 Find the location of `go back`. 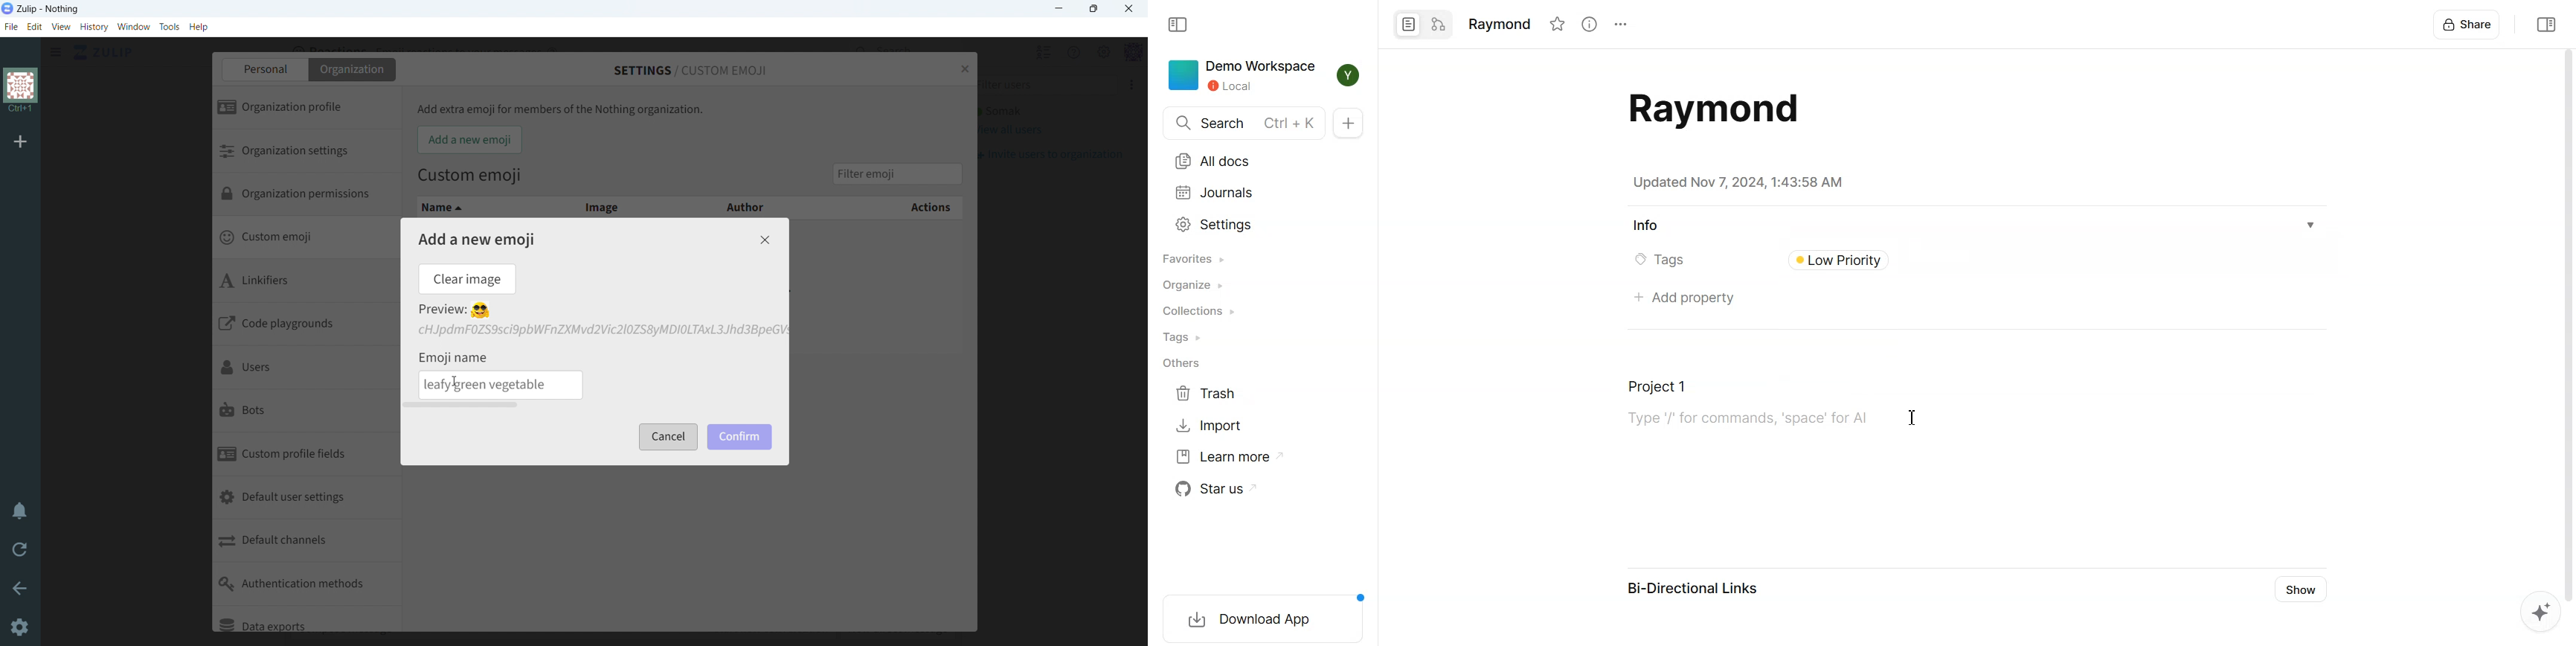

go back is located at coordinates (19, 587).